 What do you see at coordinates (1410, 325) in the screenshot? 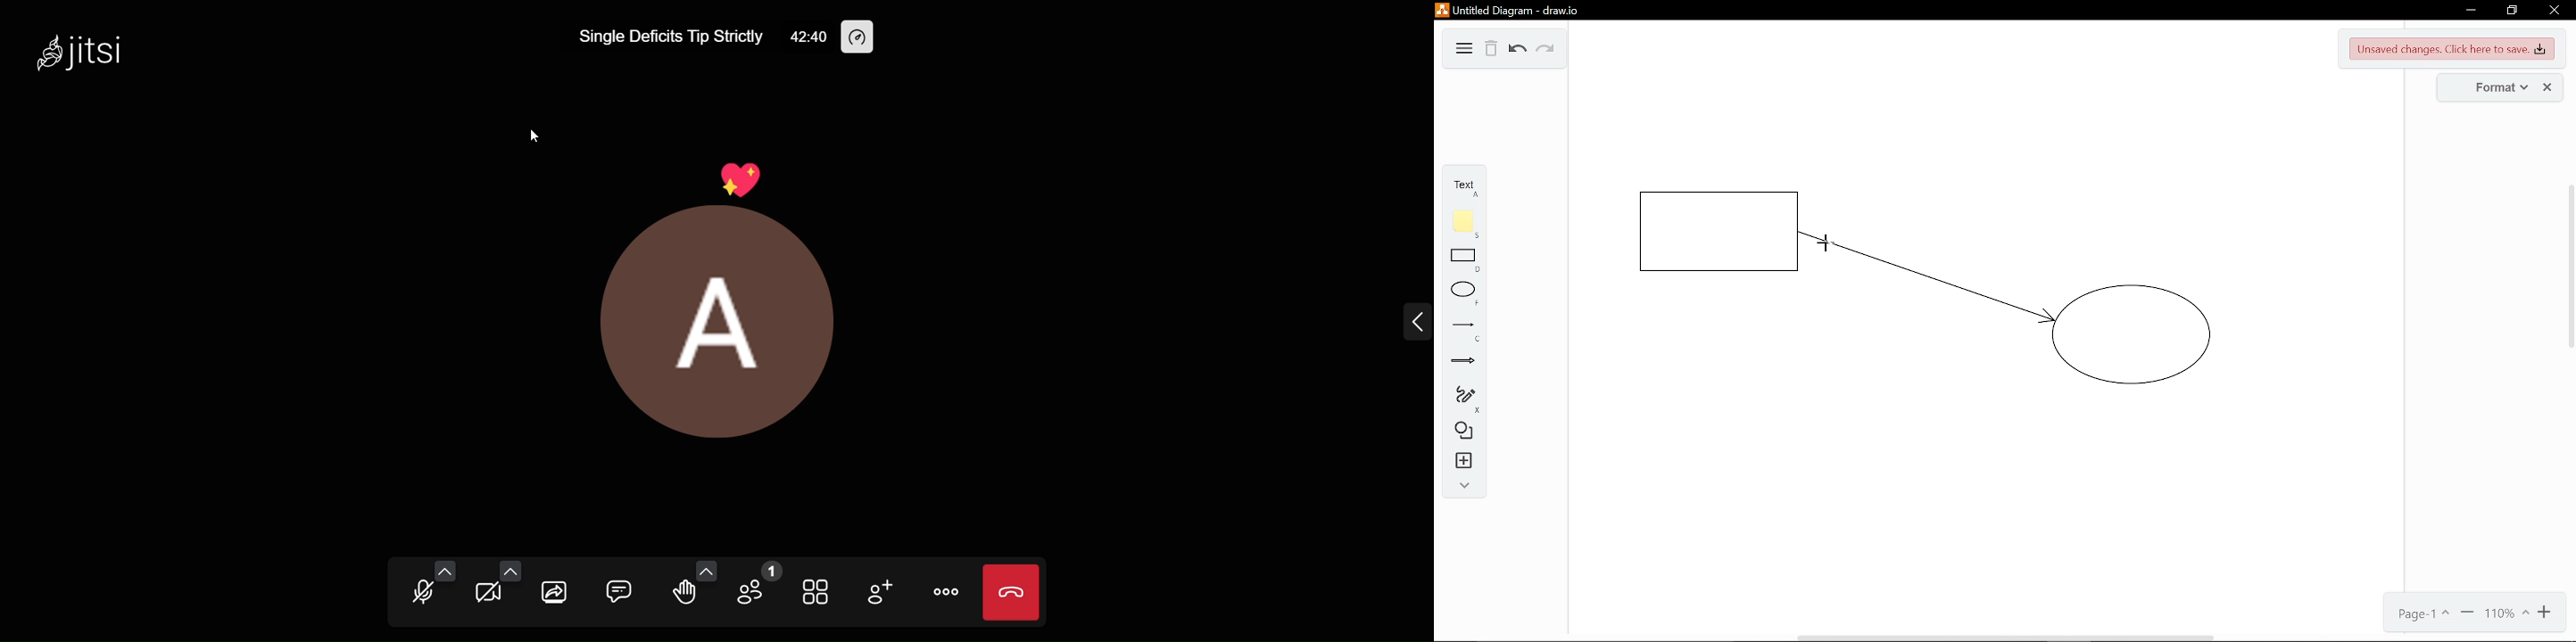
I see `Expand` at bounding box center [1410, 325].